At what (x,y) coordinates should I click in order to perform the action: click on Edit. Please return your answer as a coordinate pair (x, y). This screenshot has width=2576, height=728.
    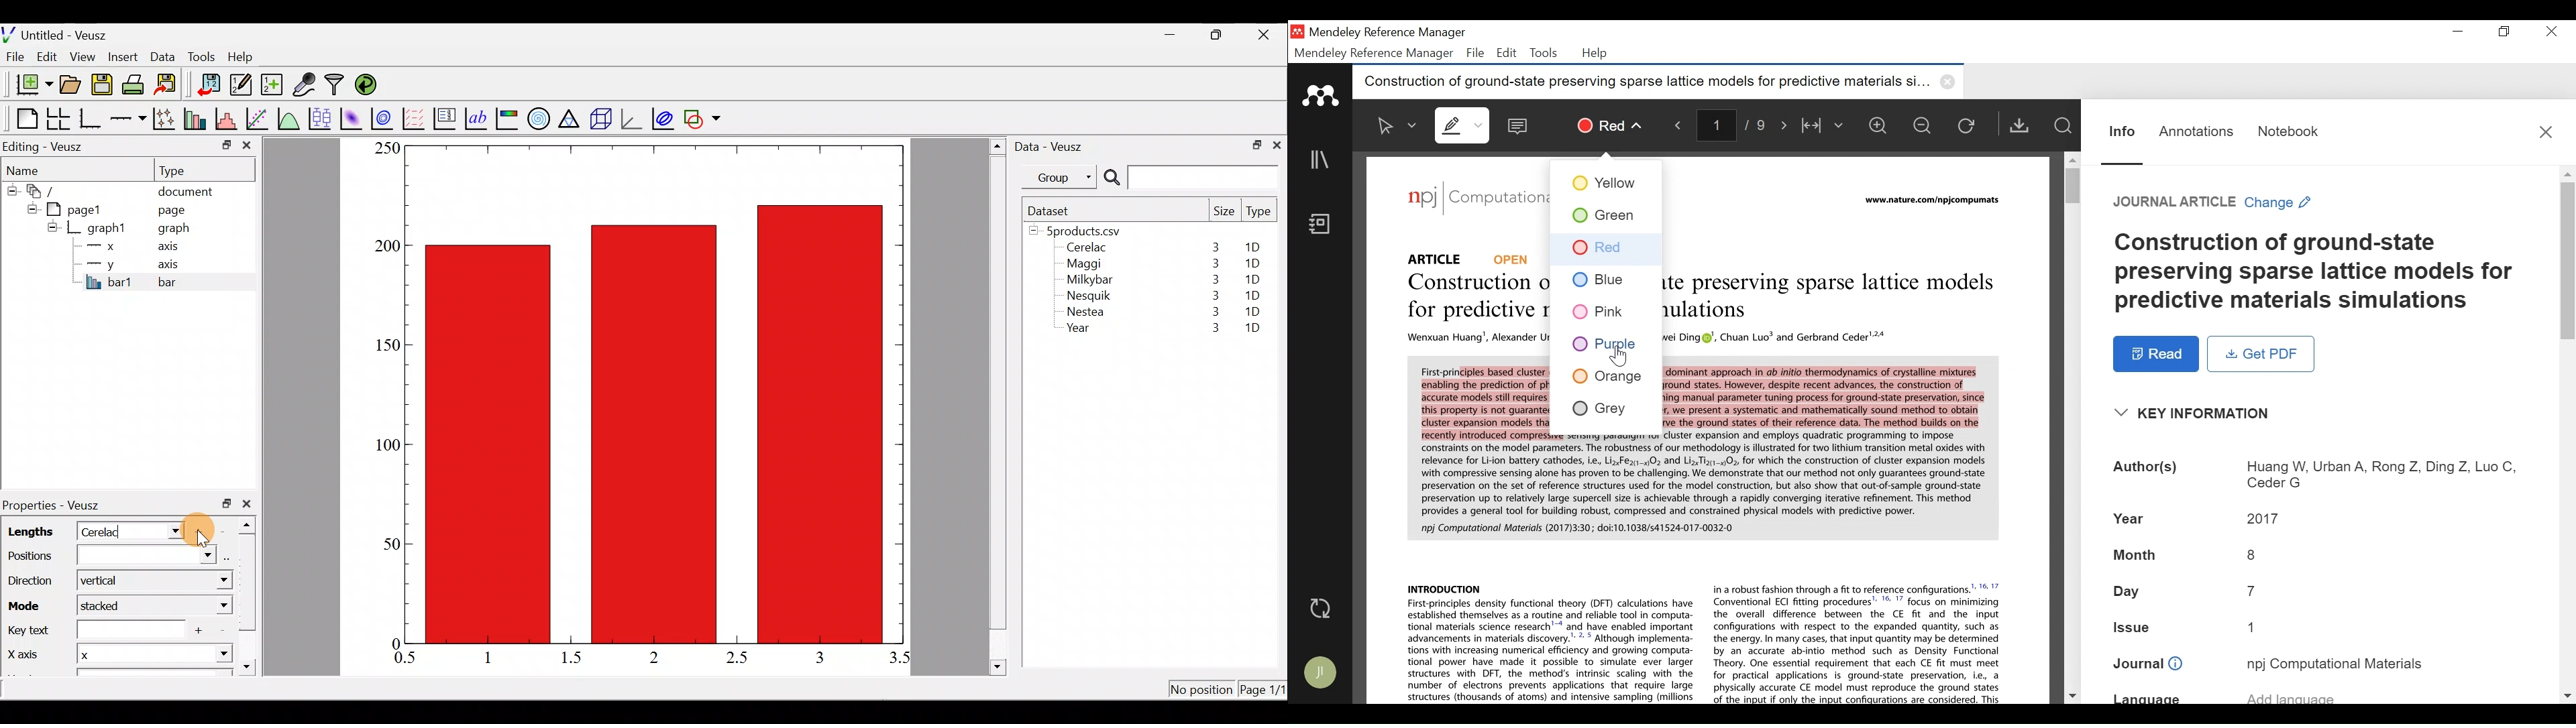
    Looking at the image, I should click on (1507, 54).